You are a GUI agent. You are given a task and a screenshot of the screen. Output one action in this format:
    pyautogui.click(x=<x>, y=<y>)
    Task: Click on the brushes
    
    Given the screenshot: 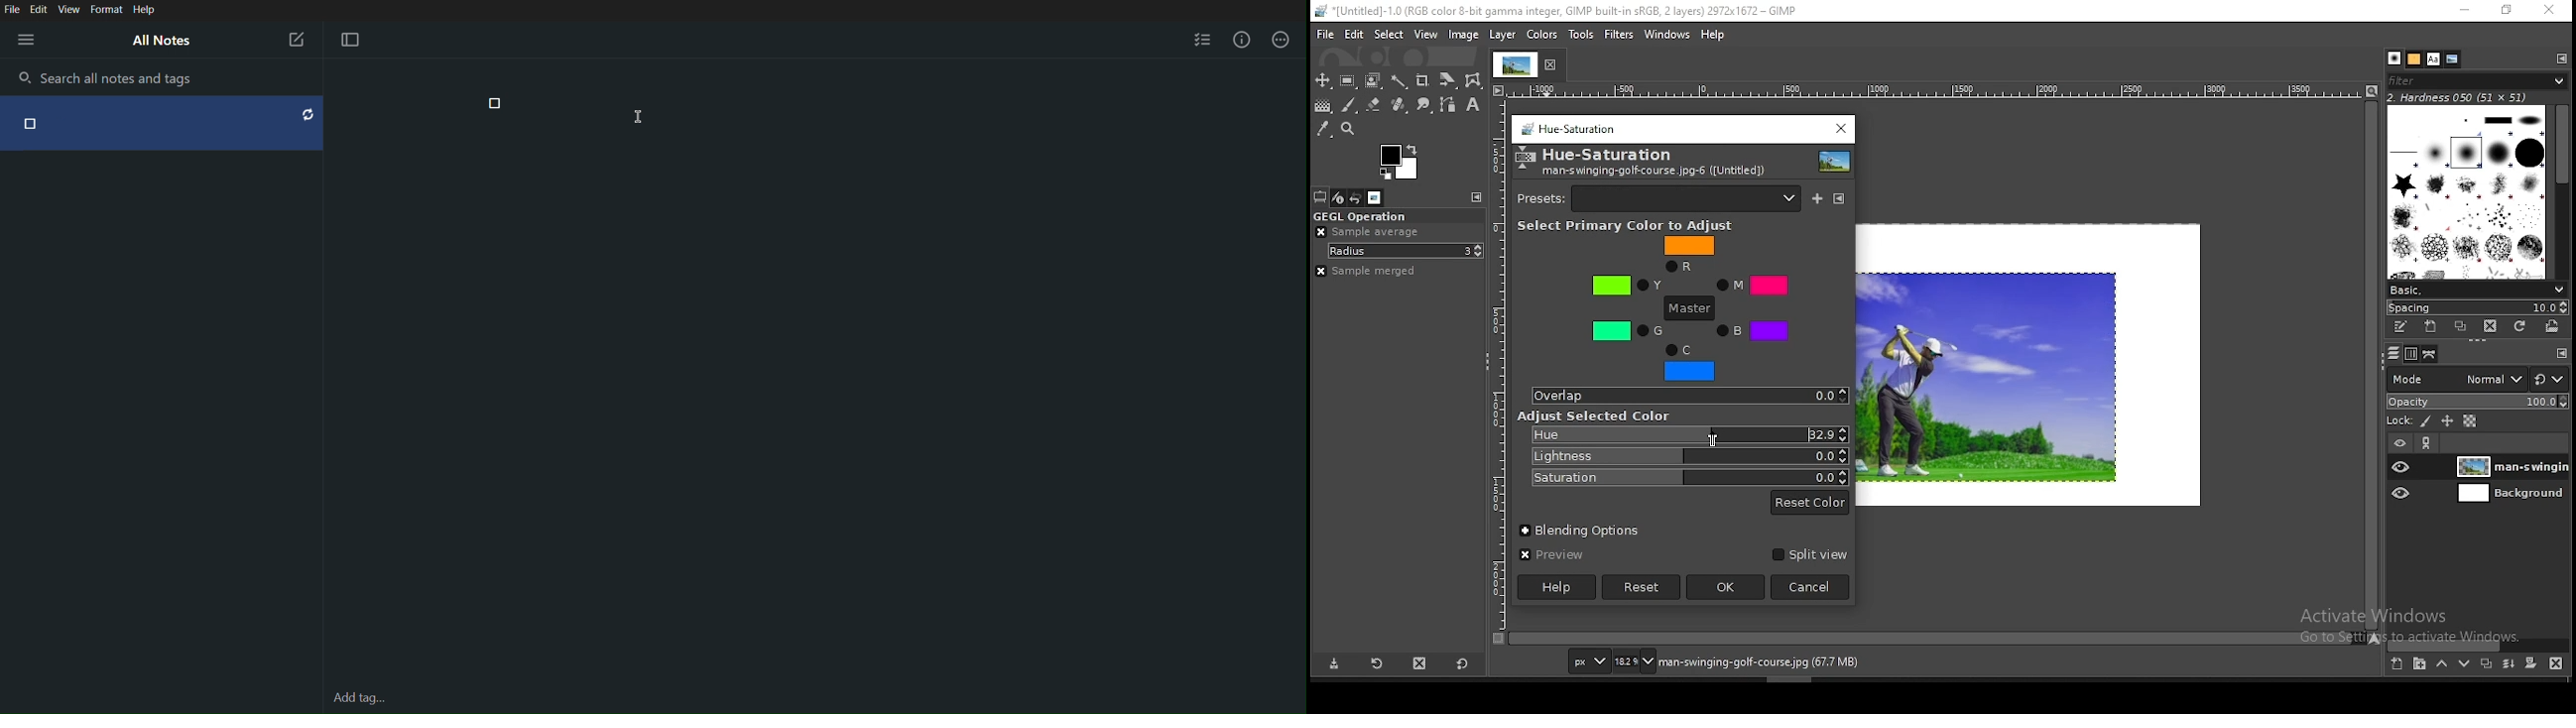 What is the action you would take?
    pyautogui.click(x=2466, y=192)
    